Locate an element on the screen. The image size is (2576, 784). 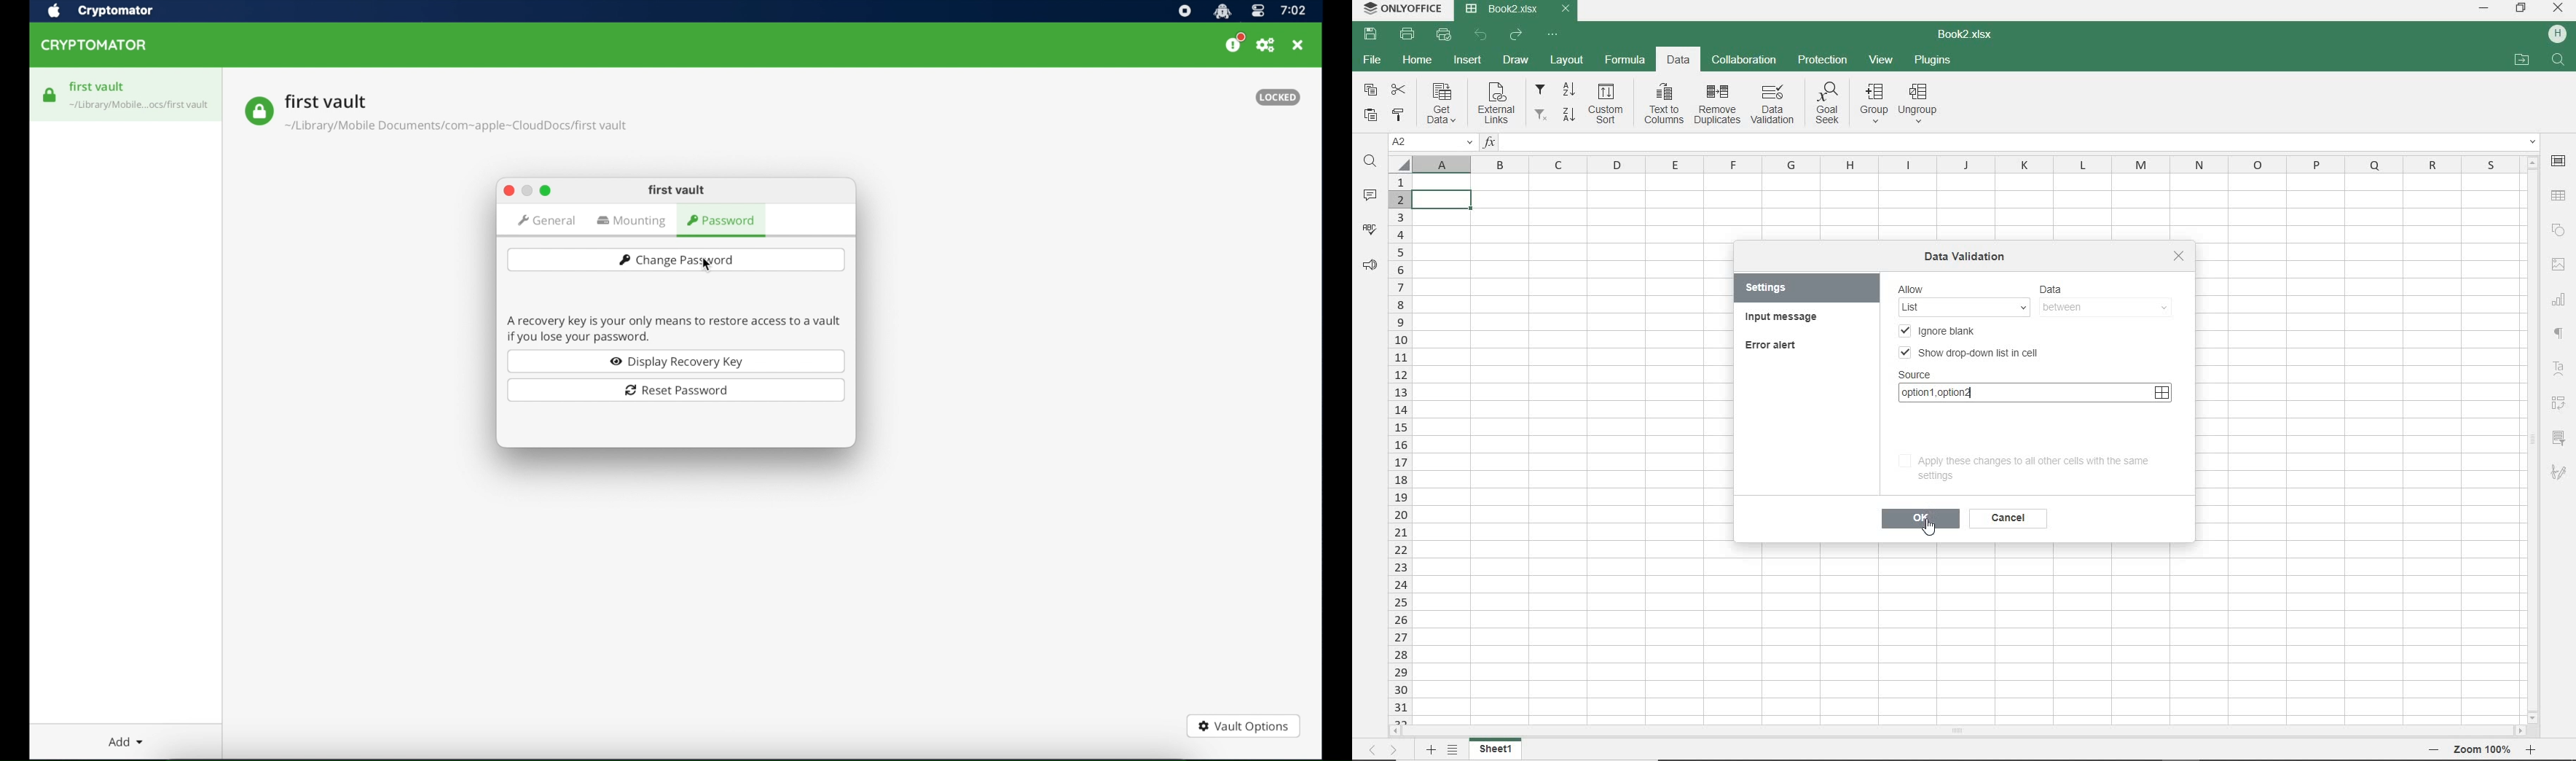
apple icon is located at coordinates (53, 11).